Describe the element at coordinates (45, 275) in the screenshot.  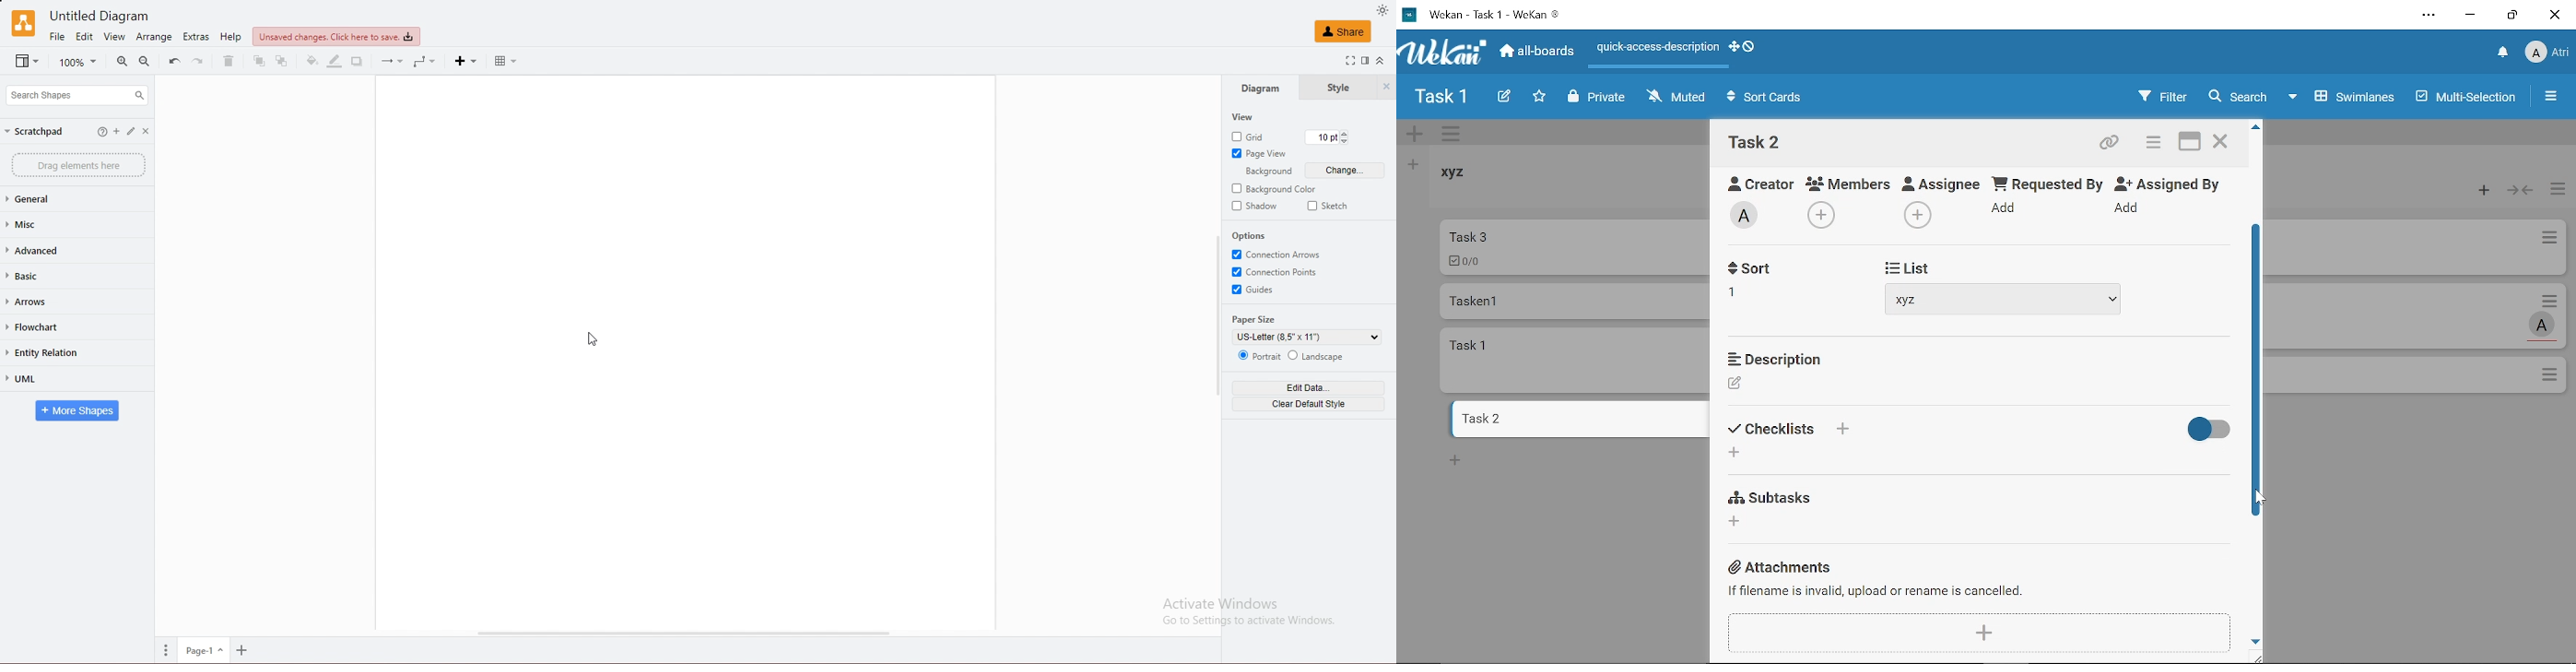
I see `basic` at that location.